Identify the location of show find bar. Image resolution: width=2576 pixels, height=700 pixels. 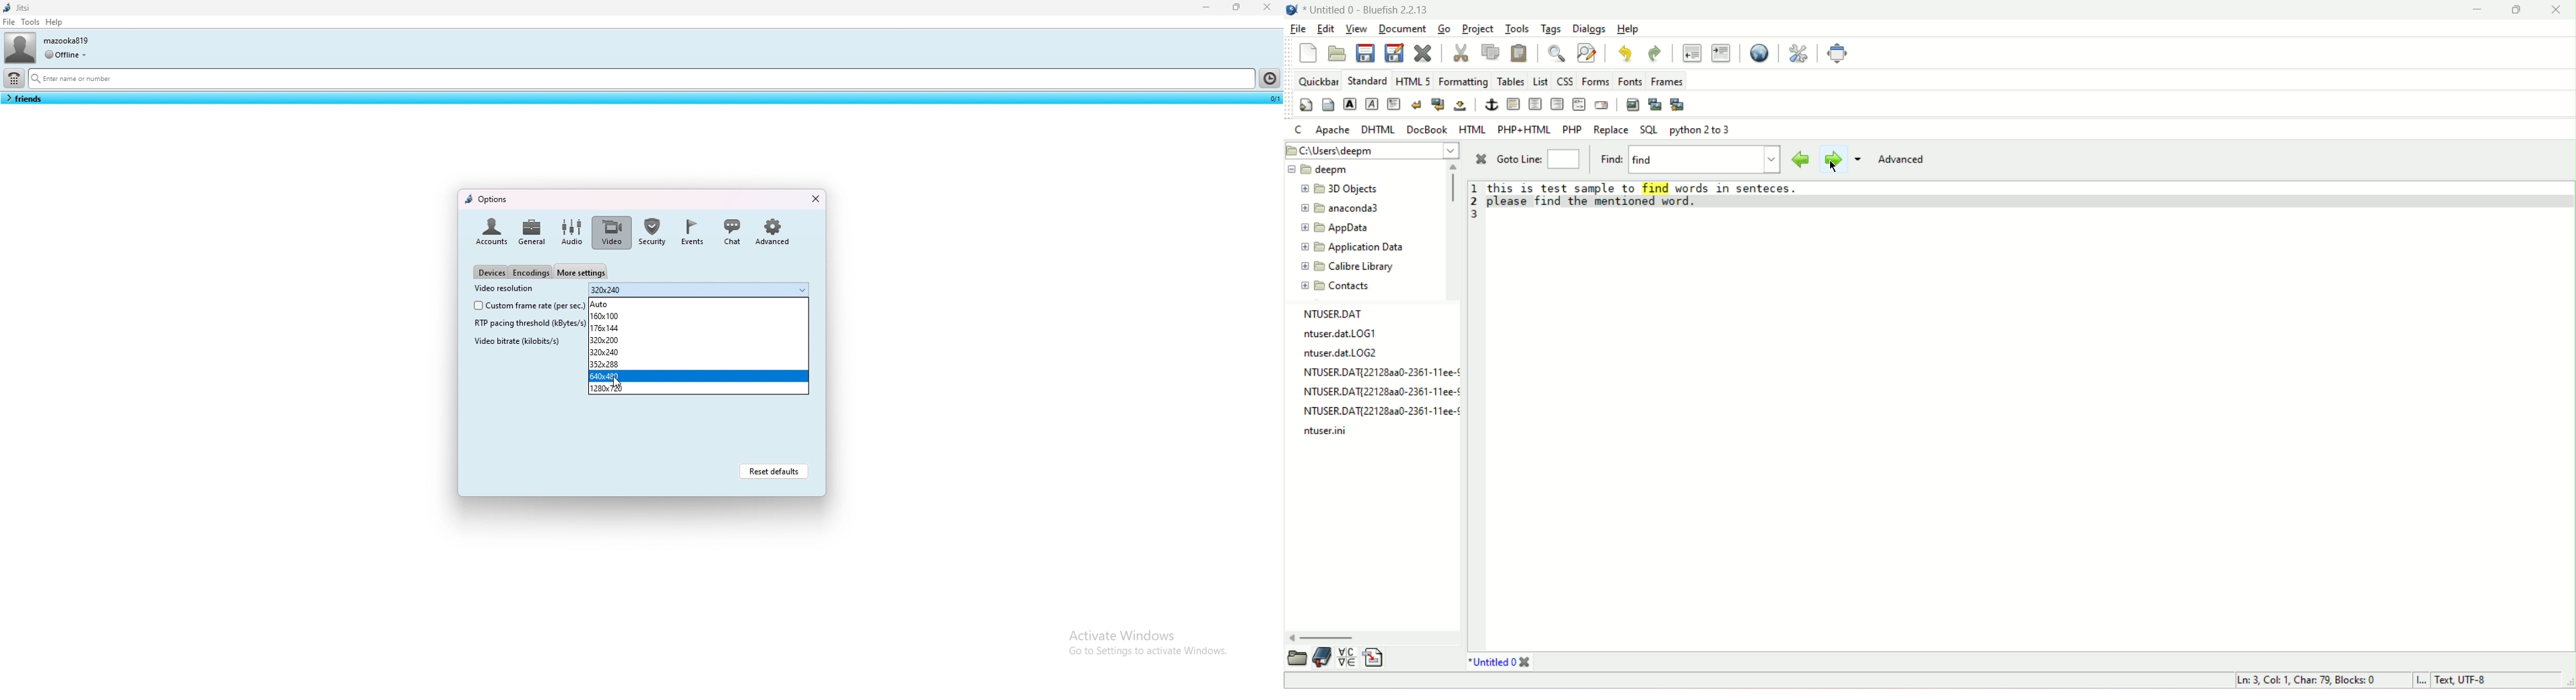
(1555, 53).